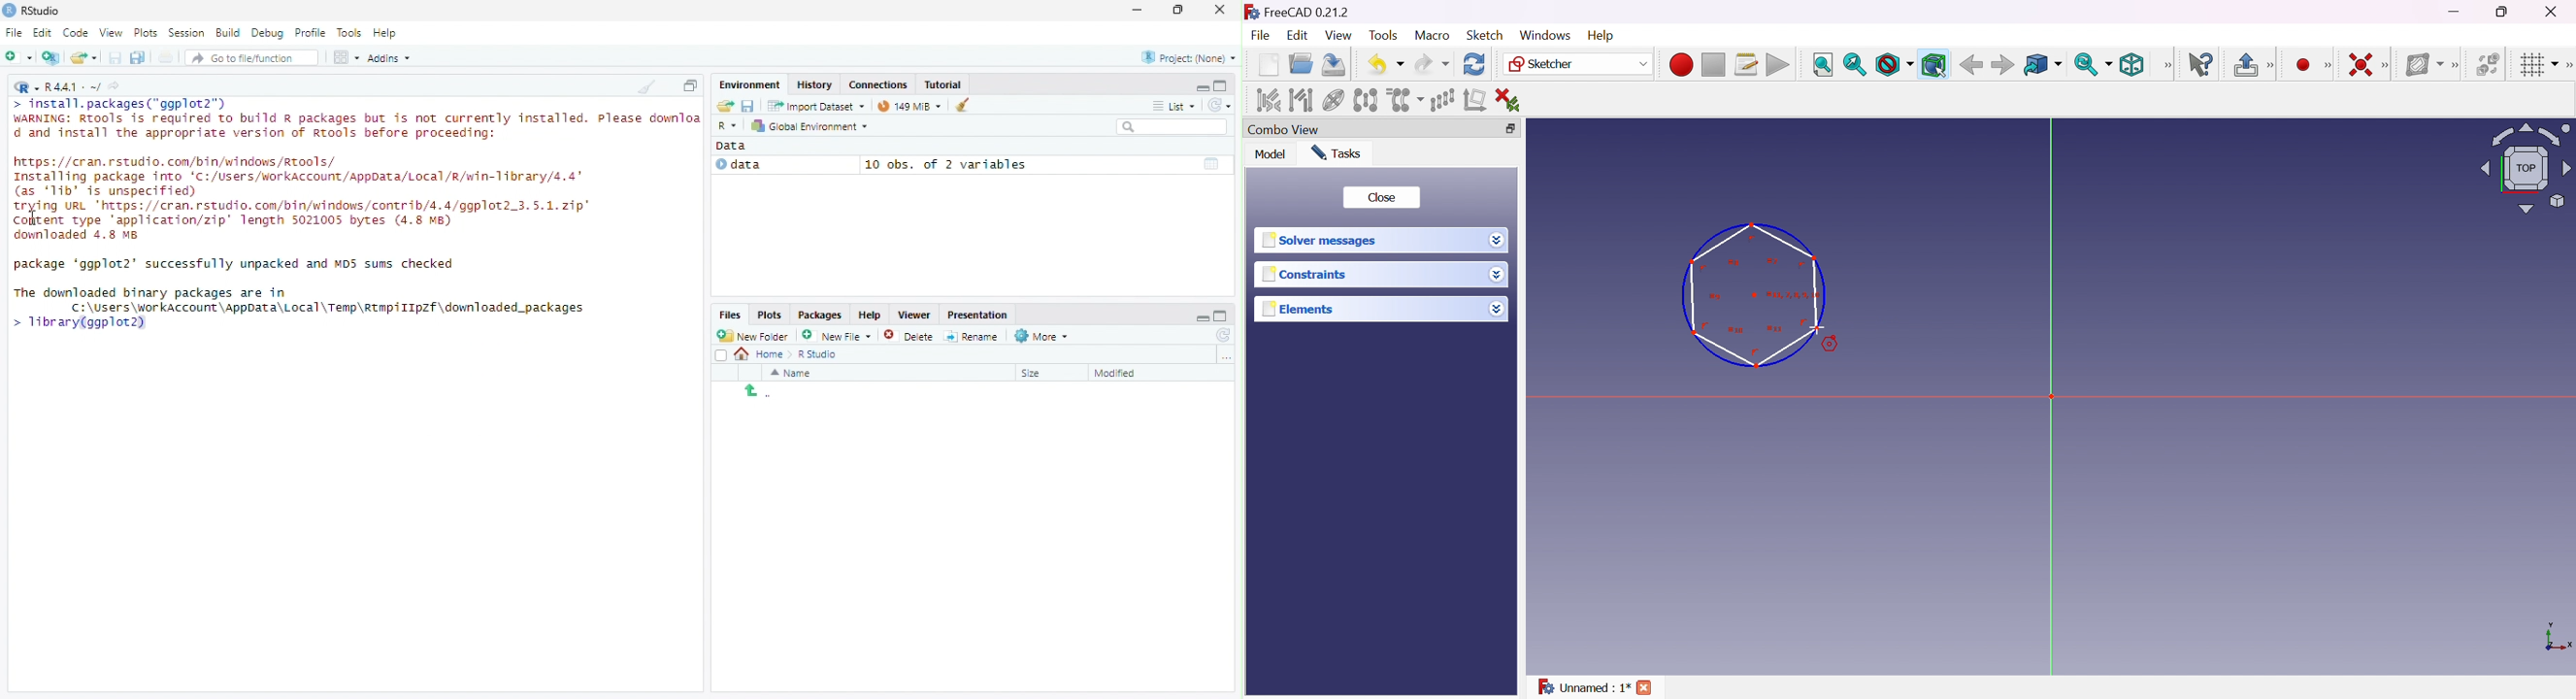  What do you see at coordinates (389, 57) in the screenshot?
I see `Addins` at bounding box center [389, 57].